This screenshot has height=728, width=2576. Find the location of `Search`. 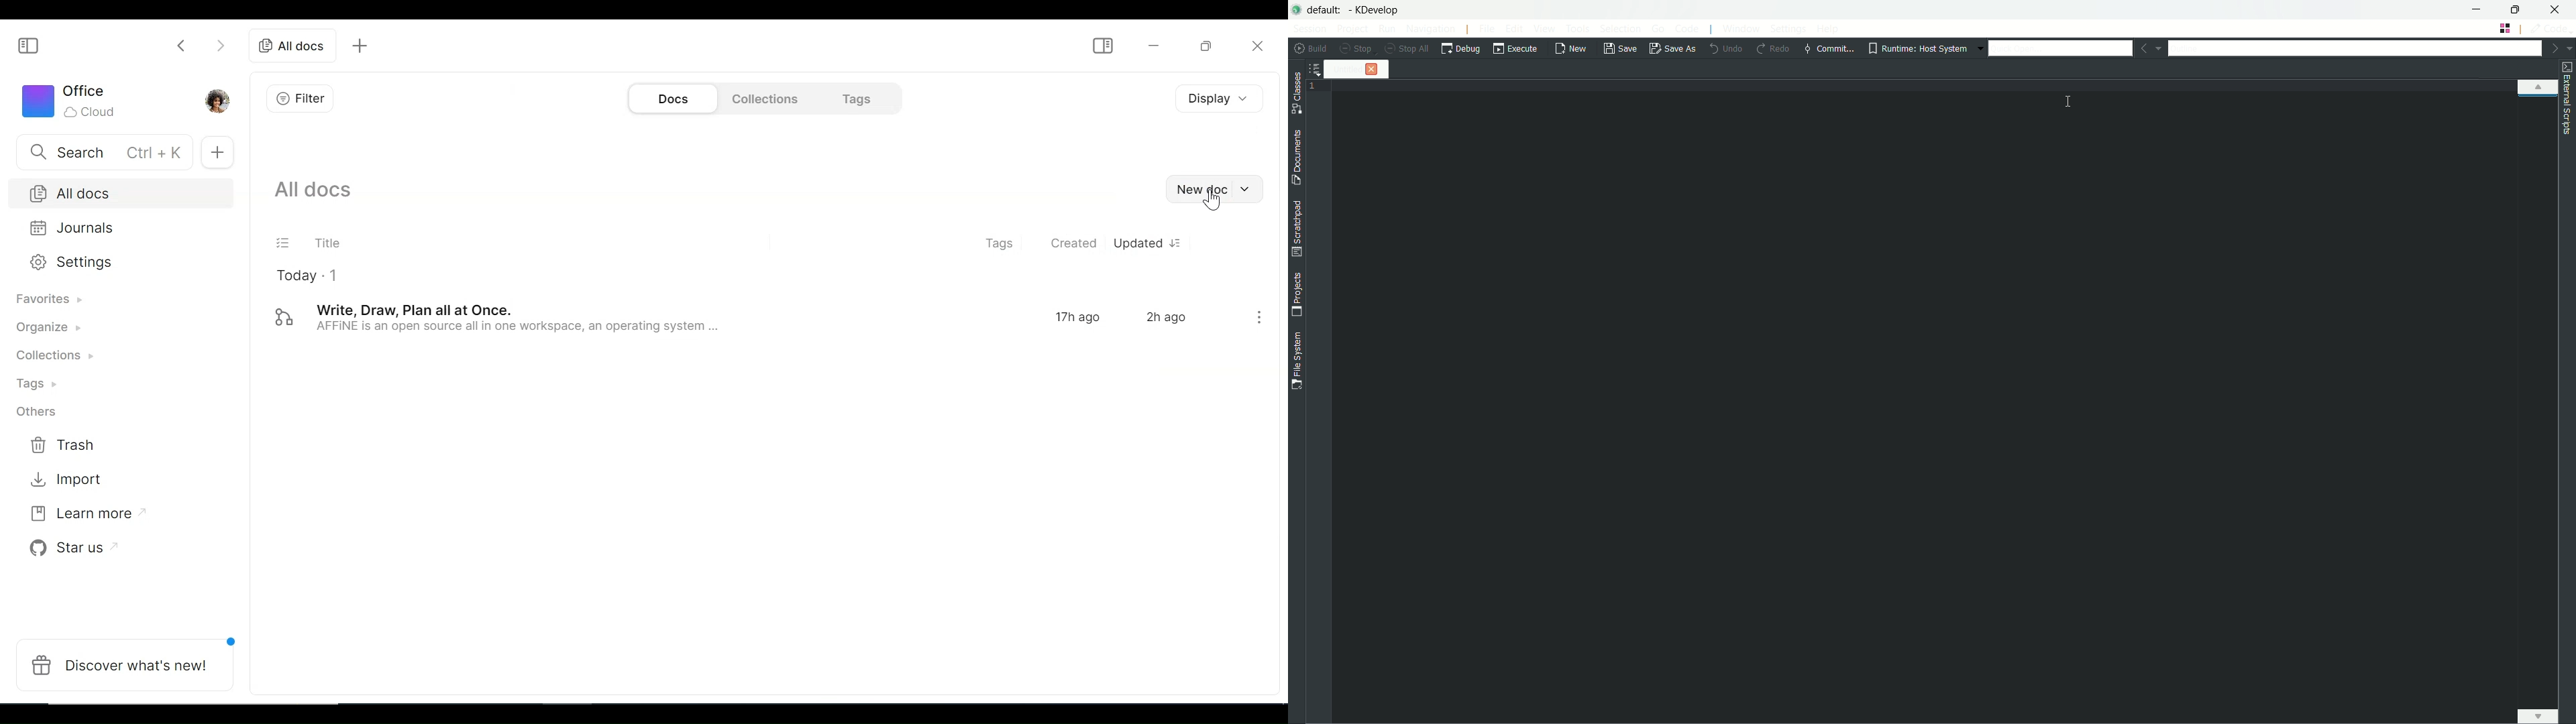

Search is located at coordinates (101, 153).